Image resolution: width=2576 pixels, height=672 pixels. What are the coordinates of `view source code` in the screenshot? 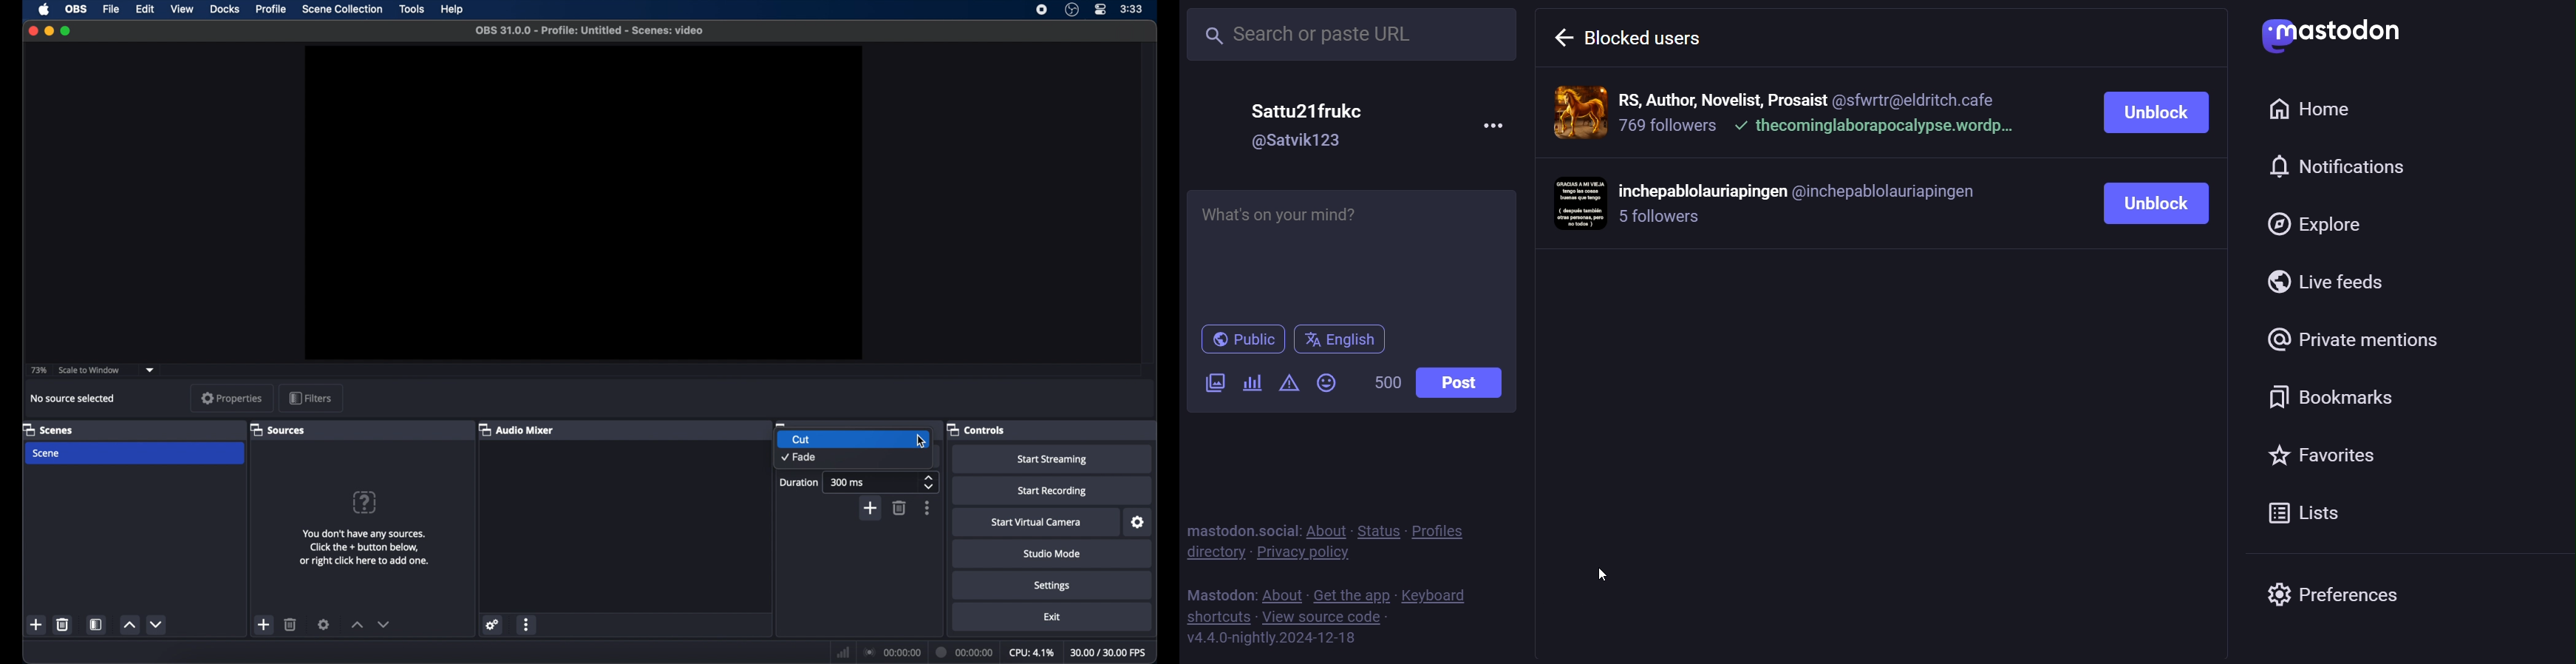 It's located at (1329, 617).